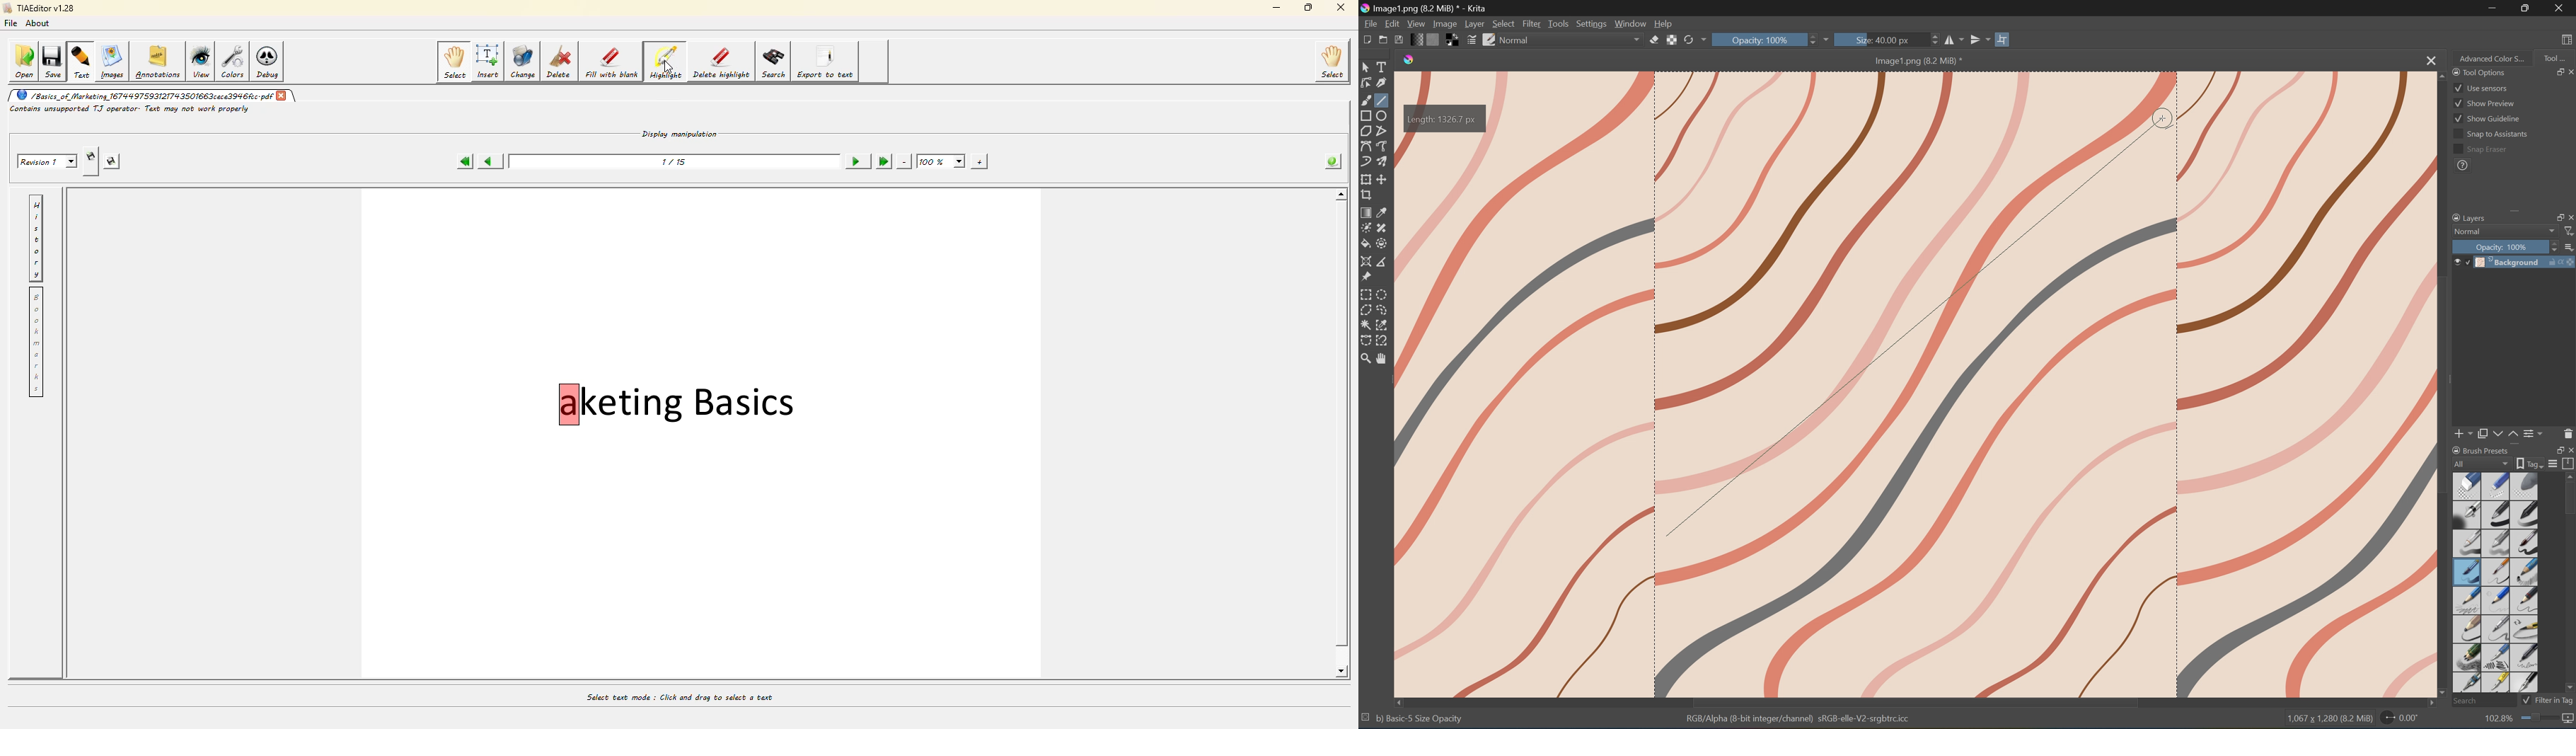 This screenshot has width=2576, height=756. What do you see at coordinates (1409, 60) in the screenshot?
I see `Krita` at bounding box center [1409, 60].